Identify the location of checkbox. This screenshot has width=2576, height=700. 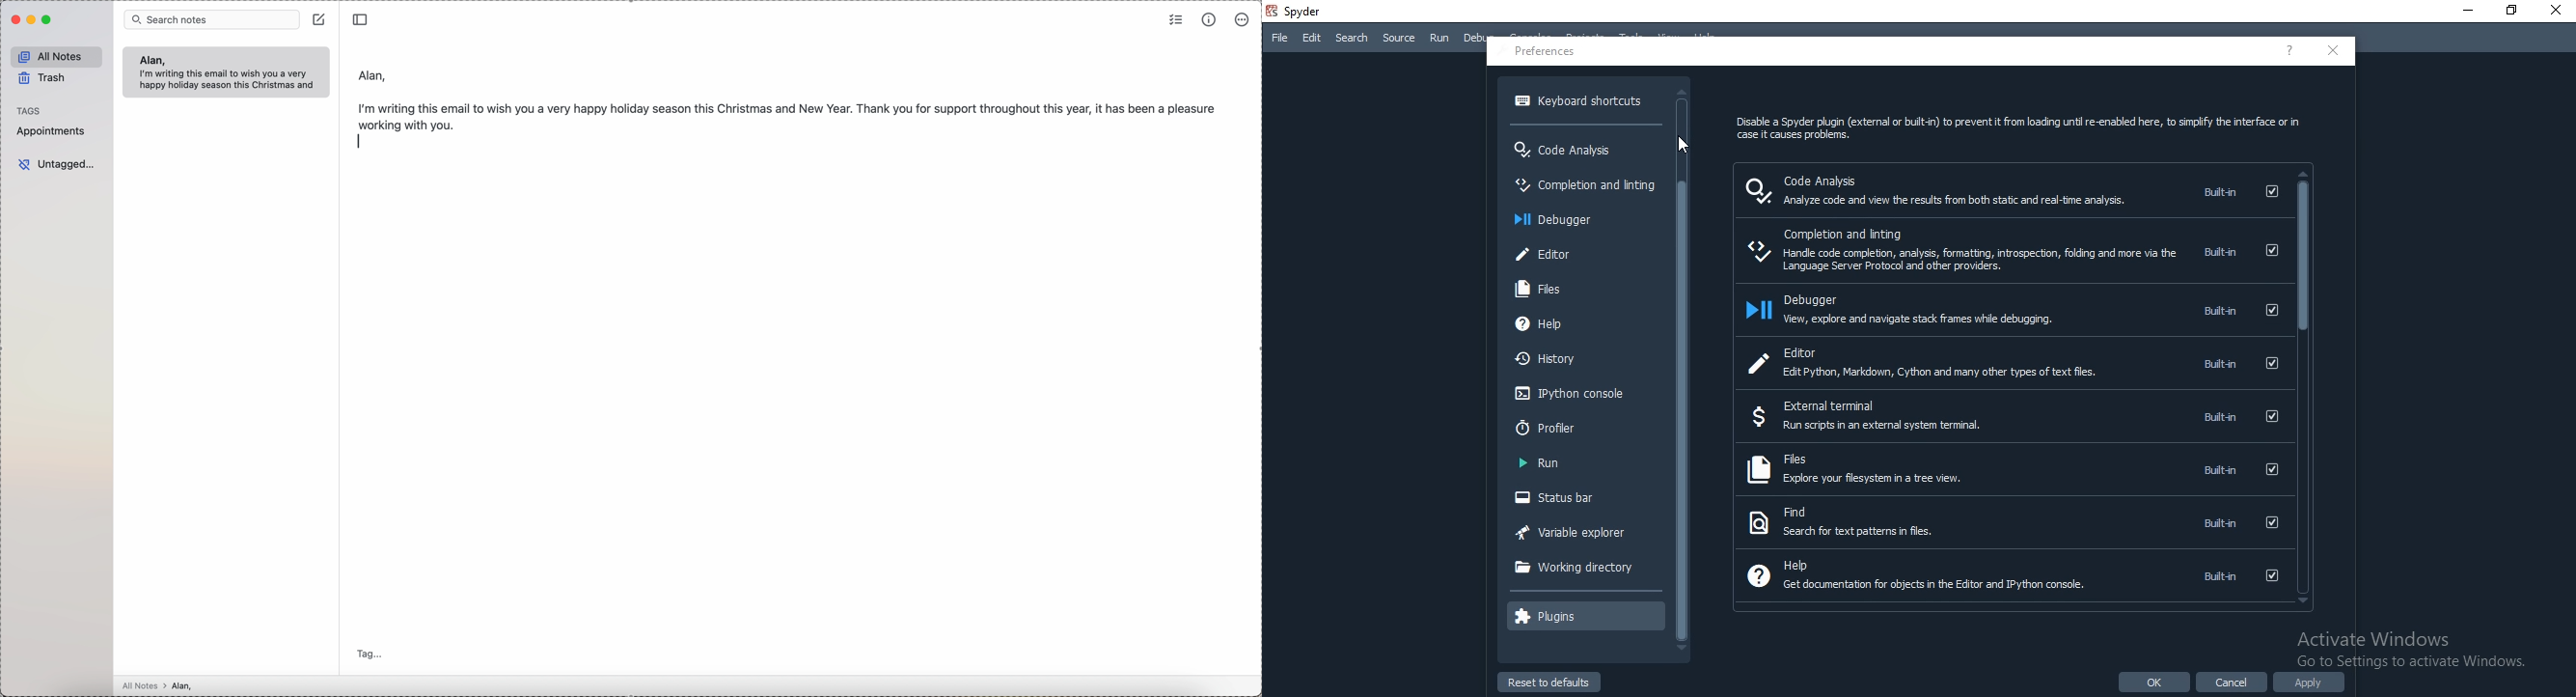
(2271, 251).